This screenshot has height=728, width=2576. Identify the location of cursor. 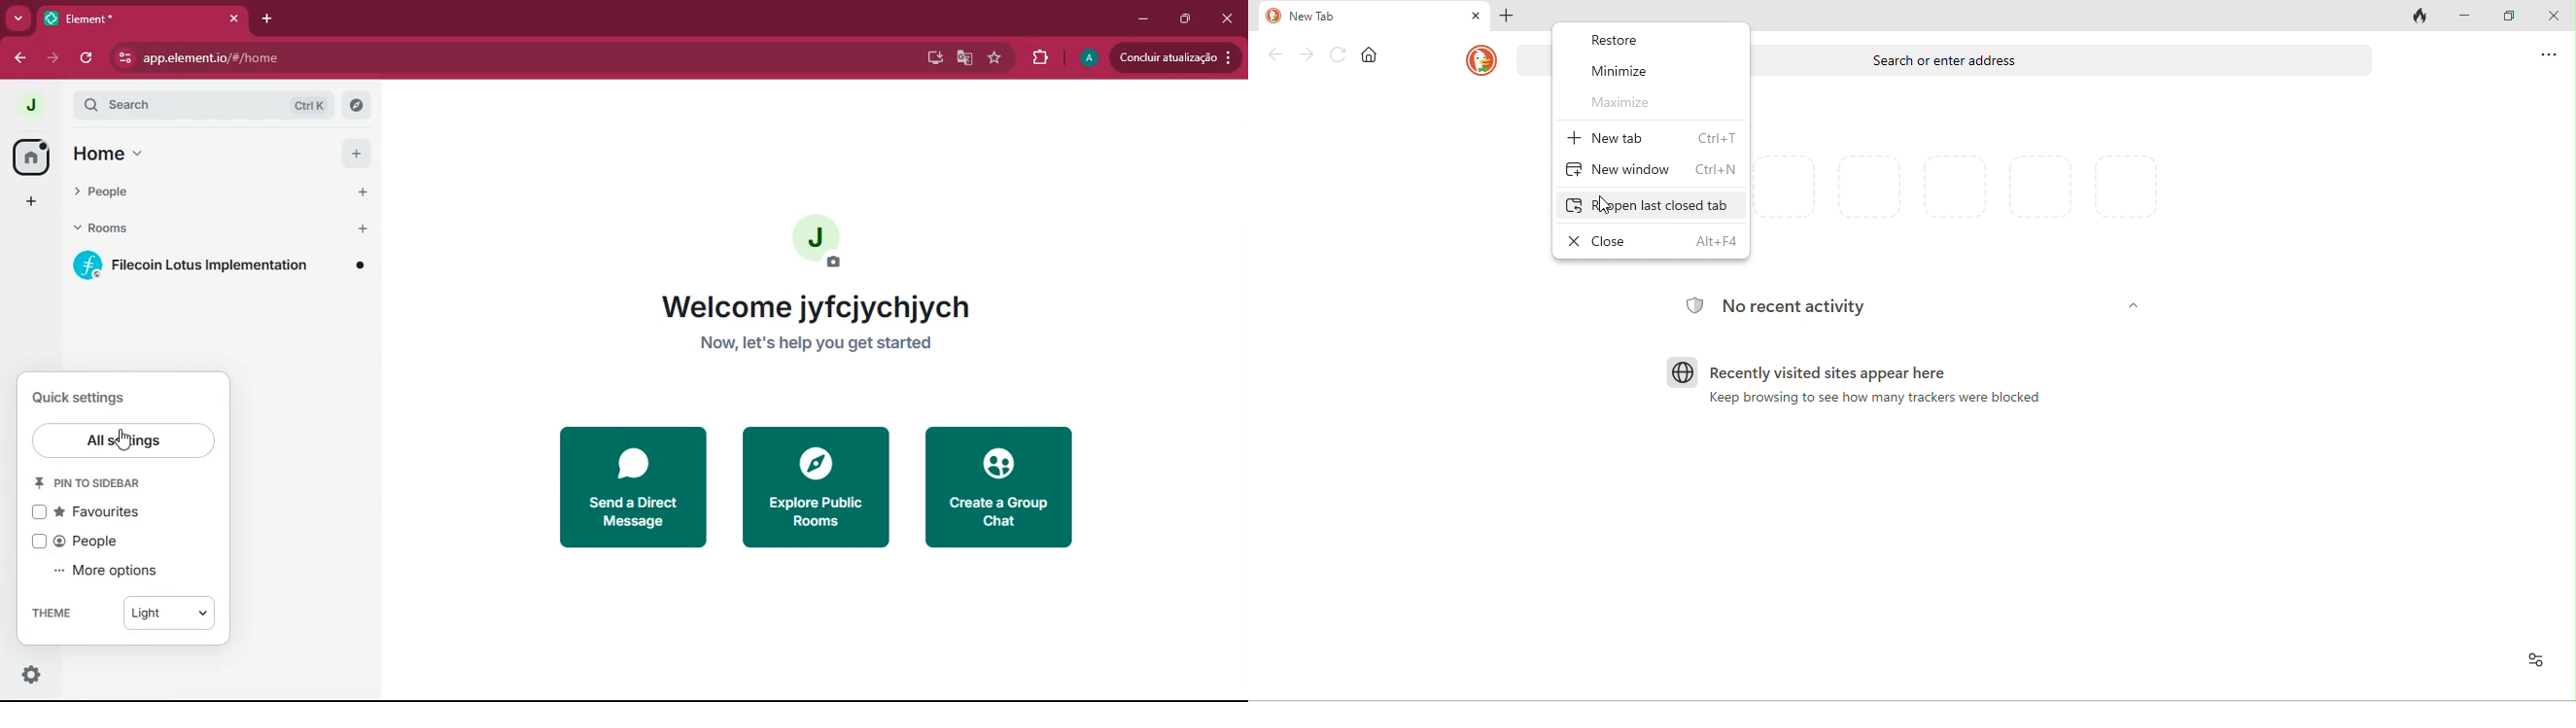
(125, 440).